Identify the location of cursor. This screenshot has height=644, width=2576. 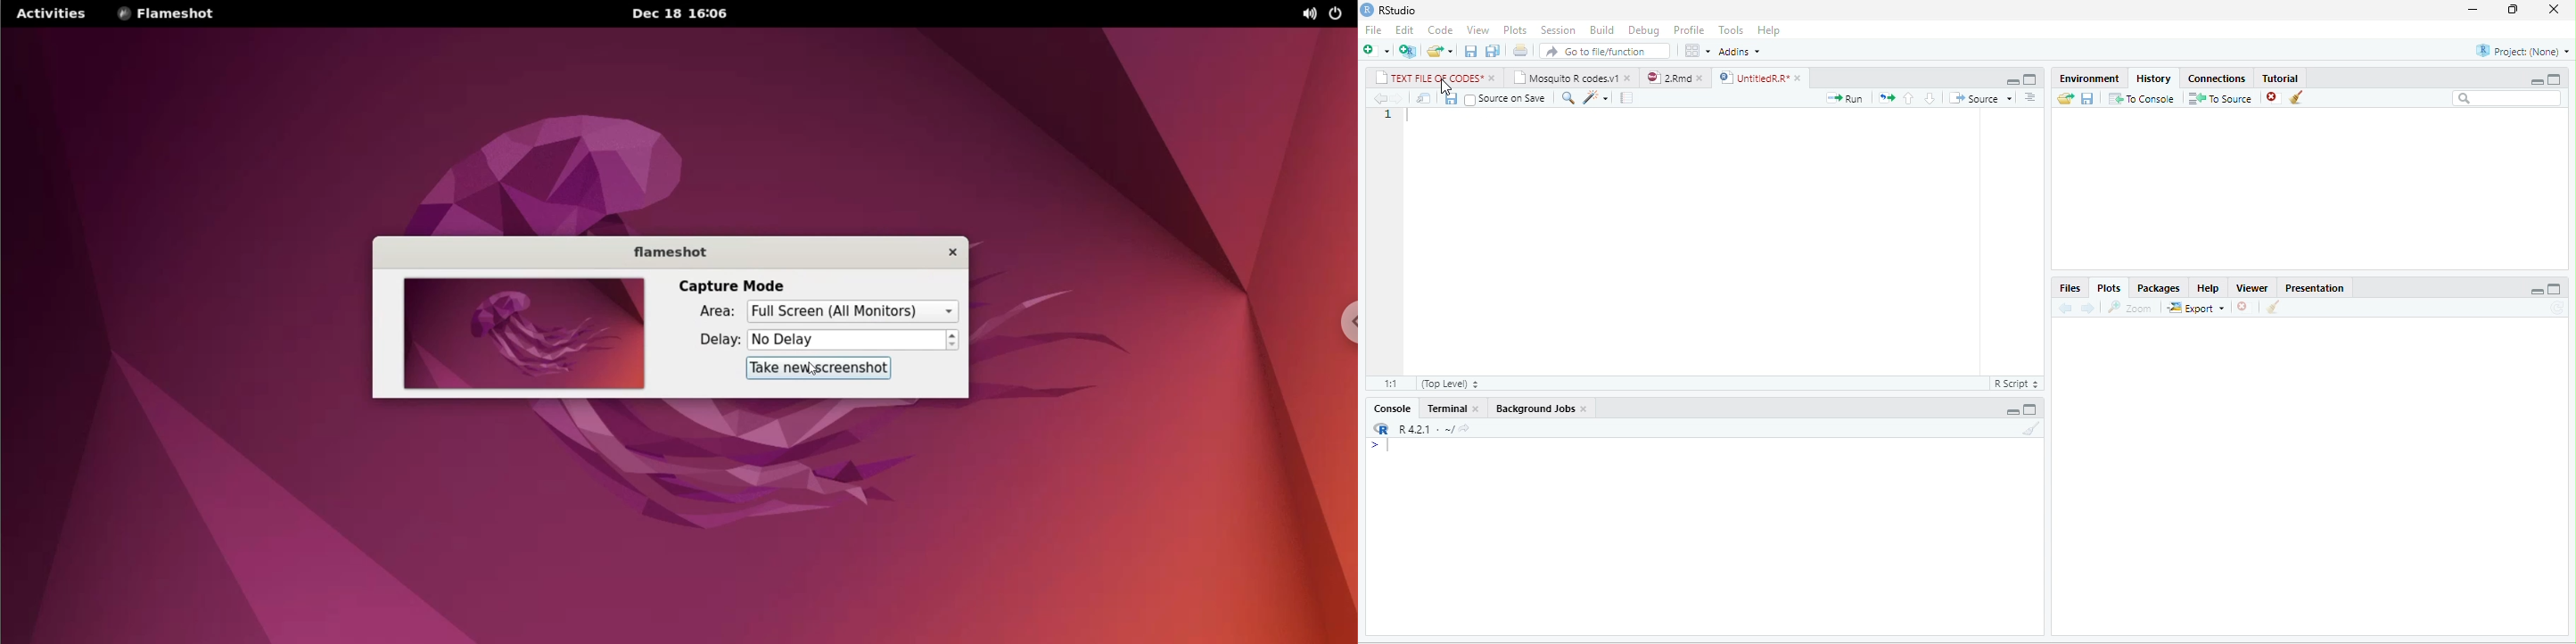
(1446, 87).